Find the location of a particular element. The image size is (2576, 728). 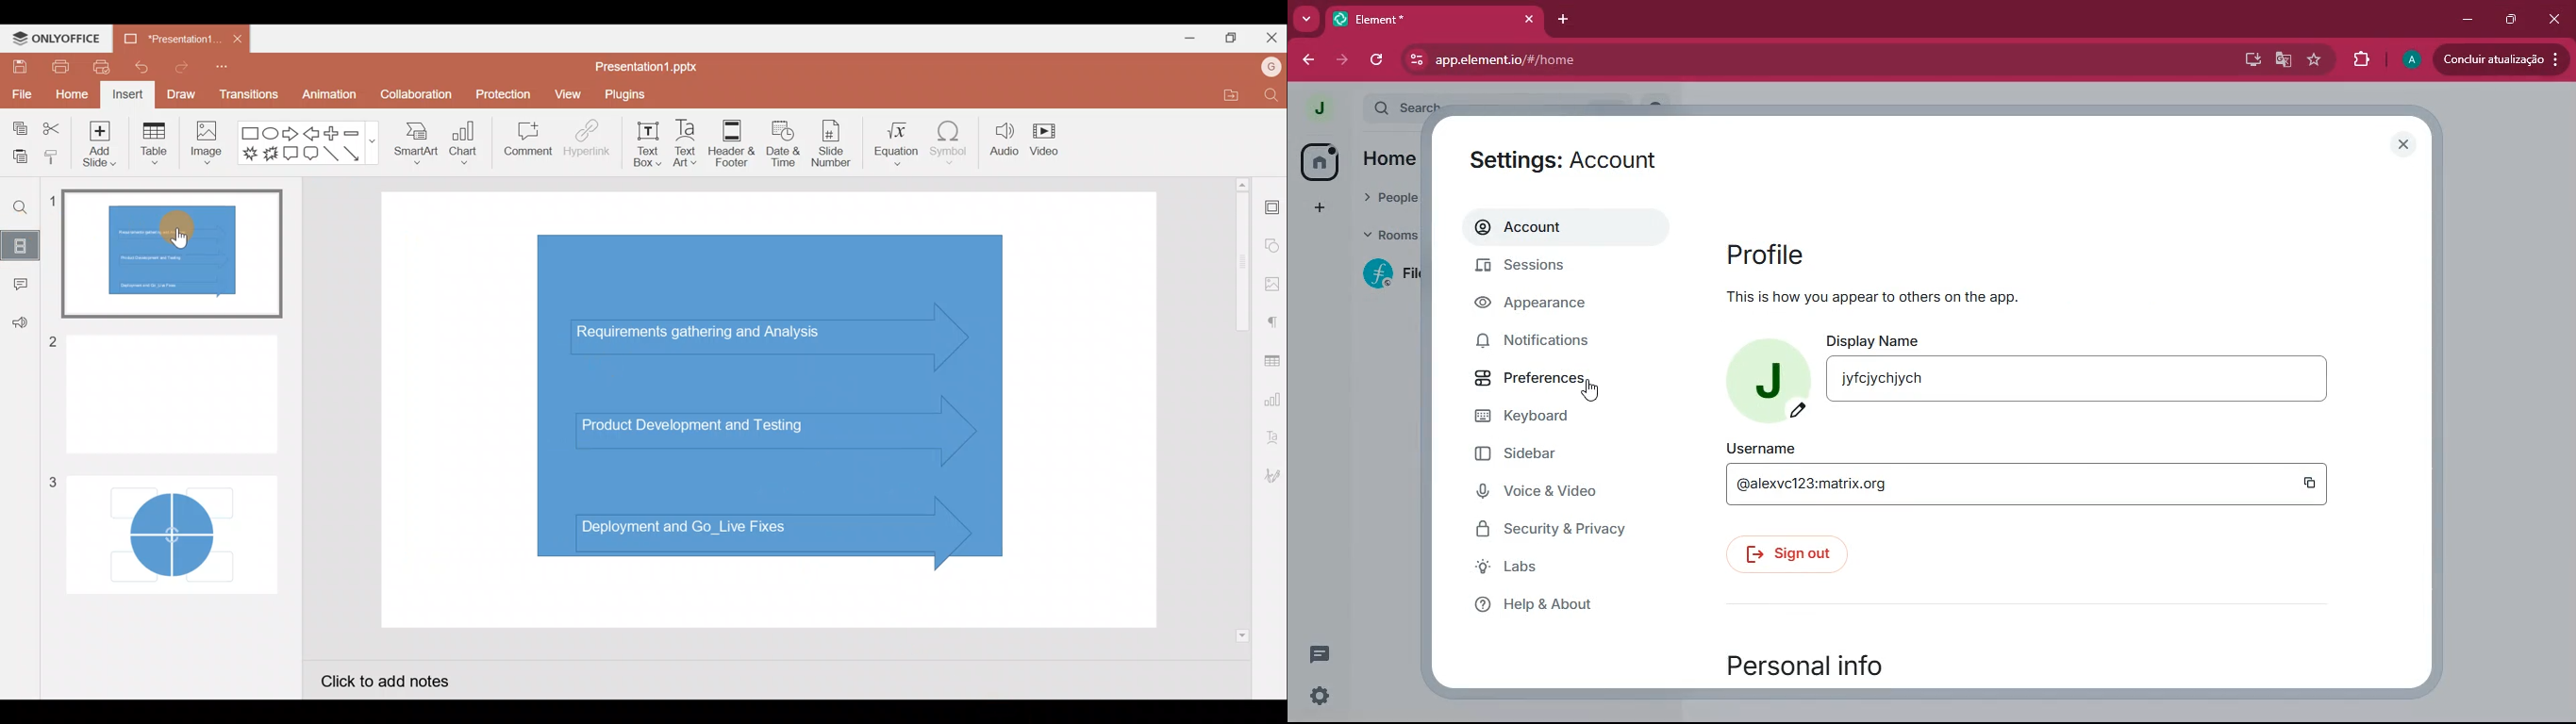

Draw is located at coordinates (180, 93).